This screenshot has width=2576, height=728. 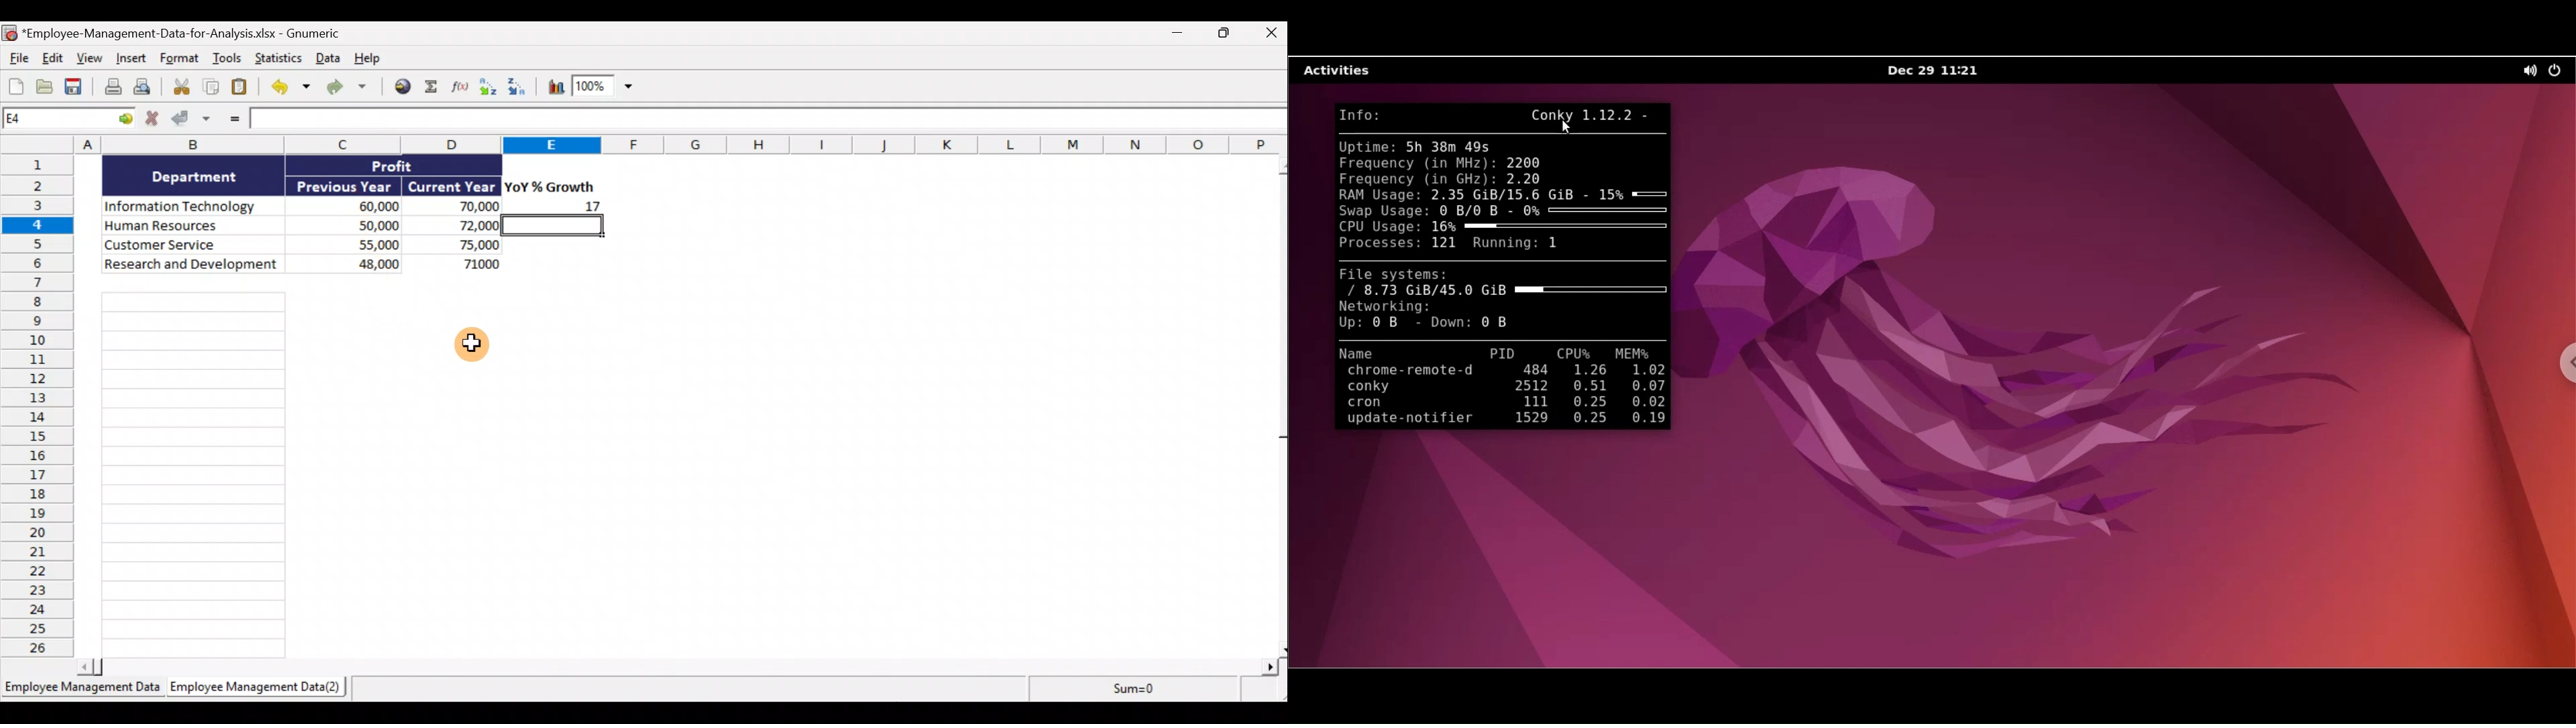 What do you see at coordinates (769, 121) in the screenshot?
I see `Formula bar` at bounding box center [769, 121].